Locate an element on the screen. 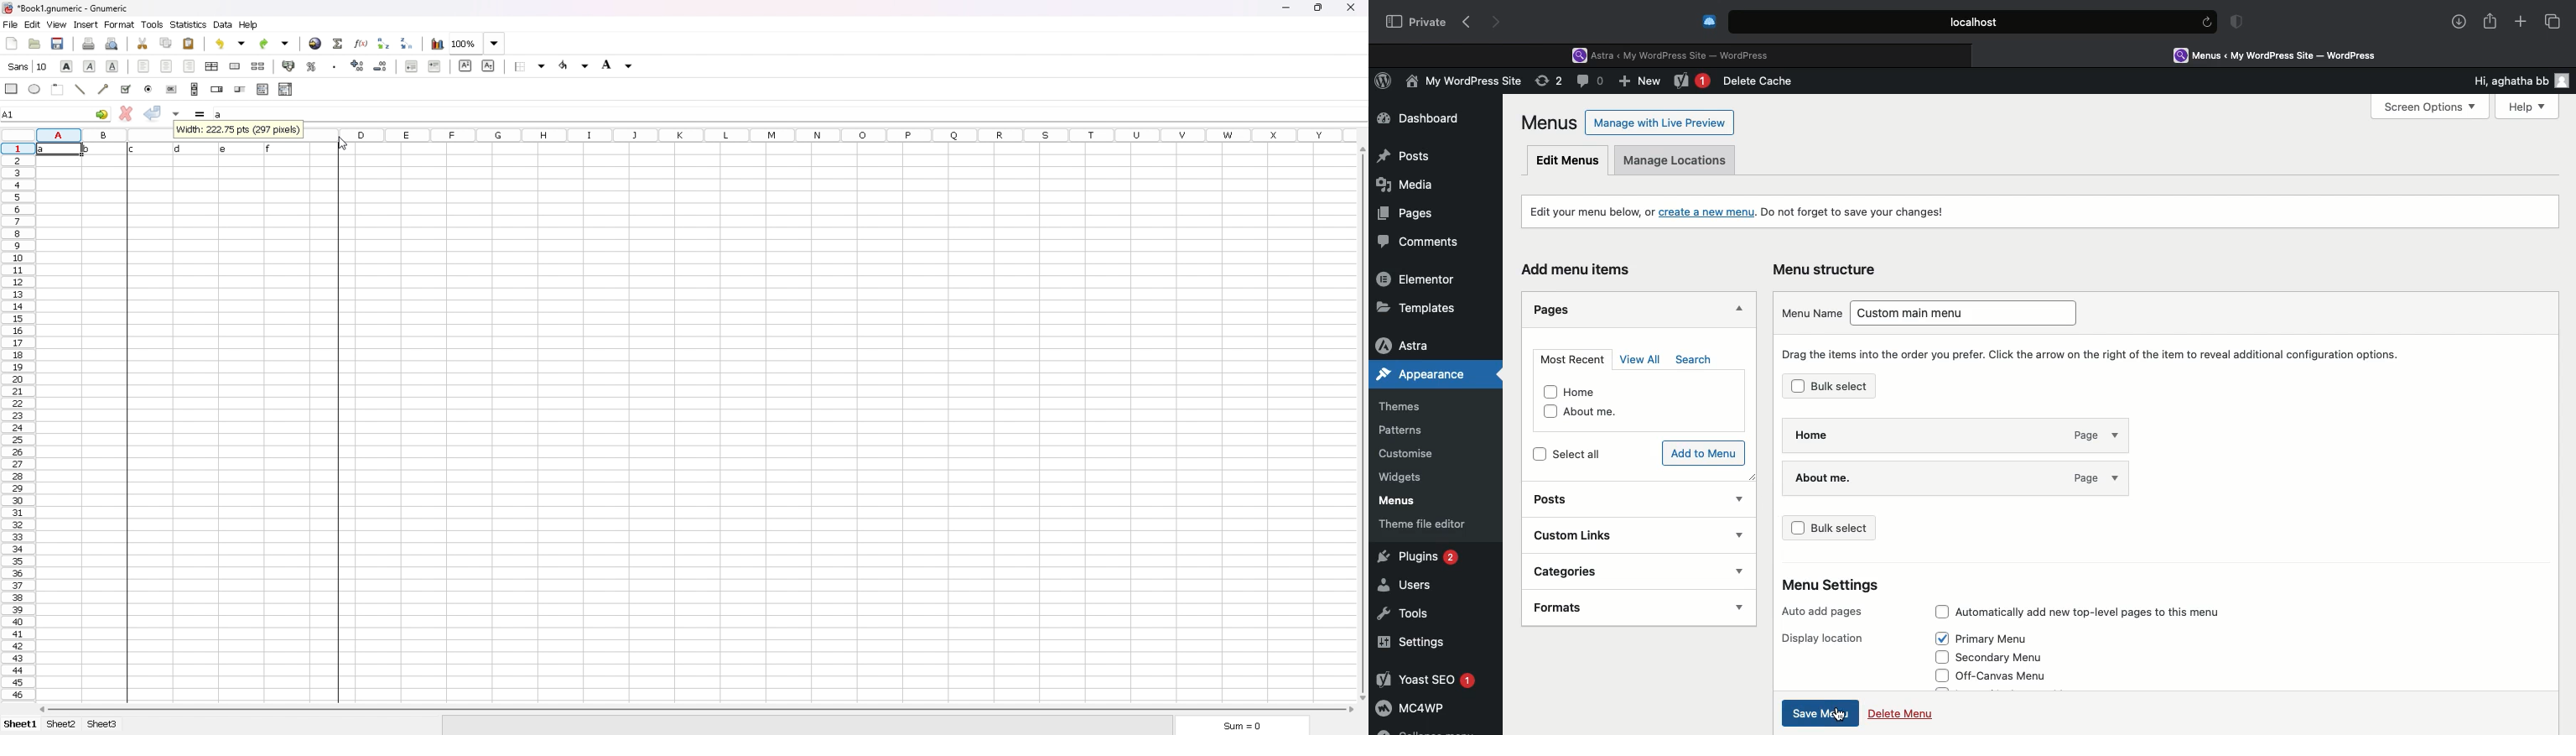  Bulk select is located at coordinates (1857, 529).